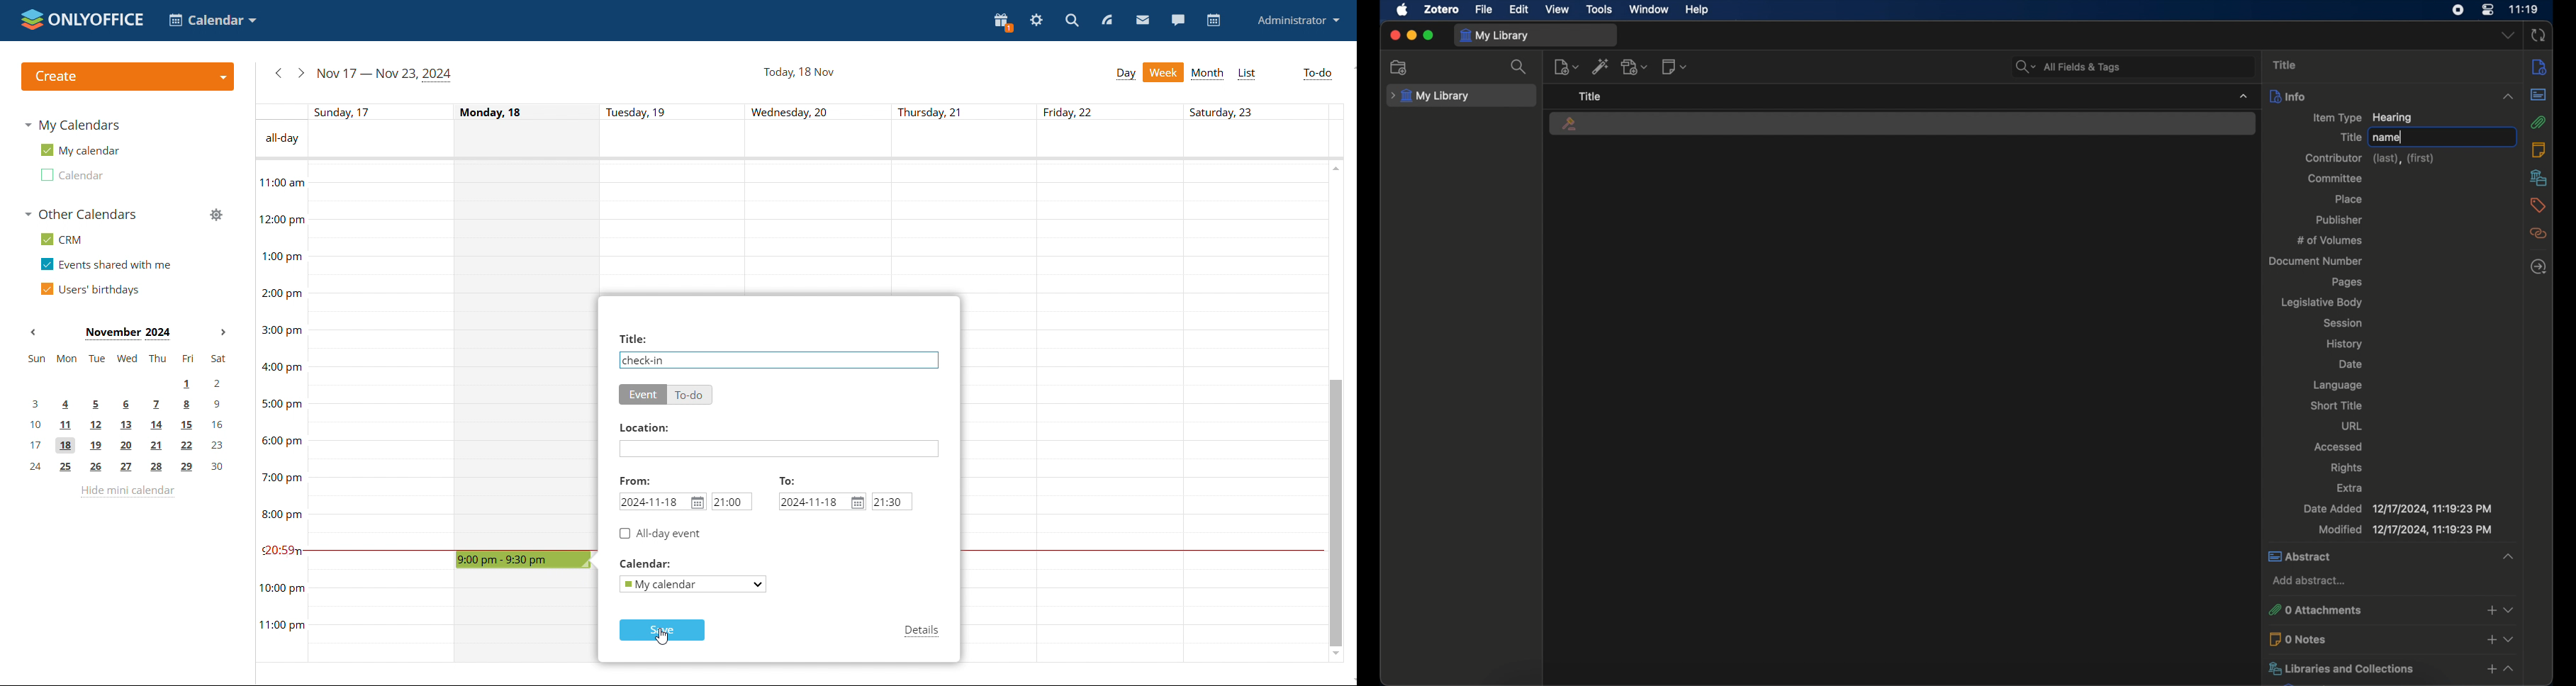 The image size is (2576, 700). Describe the element at coordinates (527, 355) in the screenshot. I see `Monday` at that location.